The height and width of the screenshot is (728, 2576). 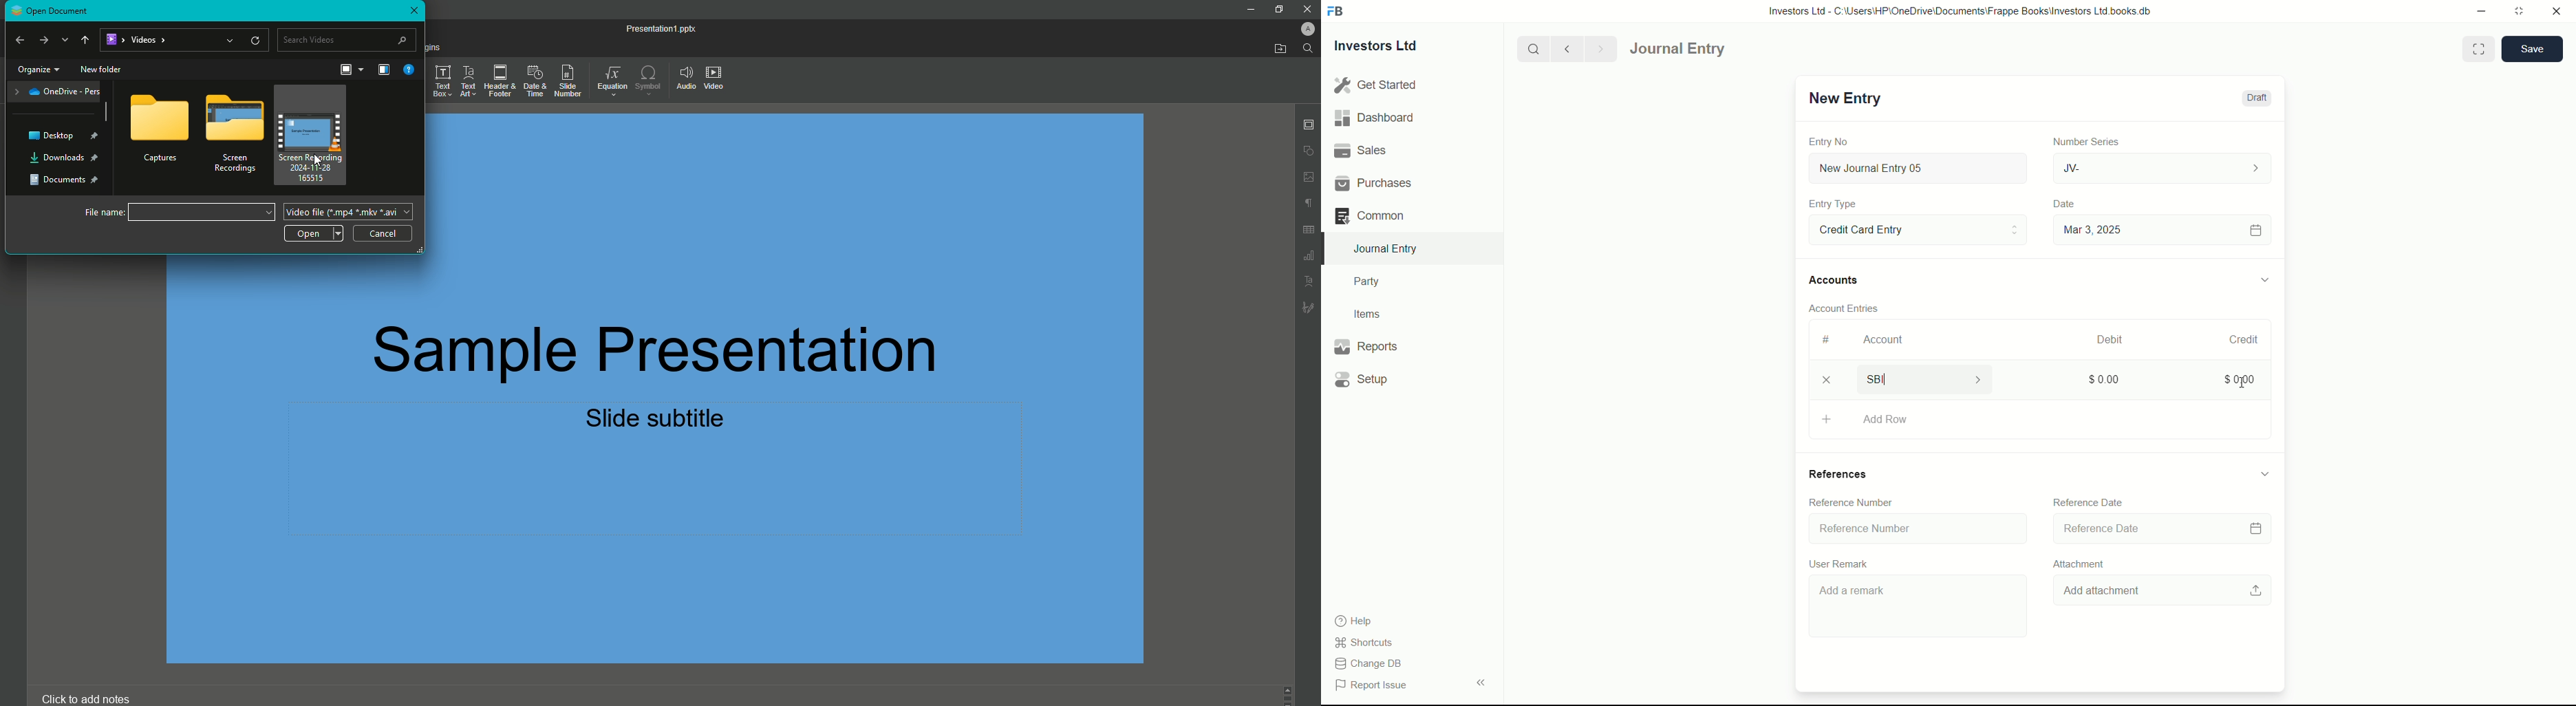 I want to click on Open Document, so click(x=56, y=11).